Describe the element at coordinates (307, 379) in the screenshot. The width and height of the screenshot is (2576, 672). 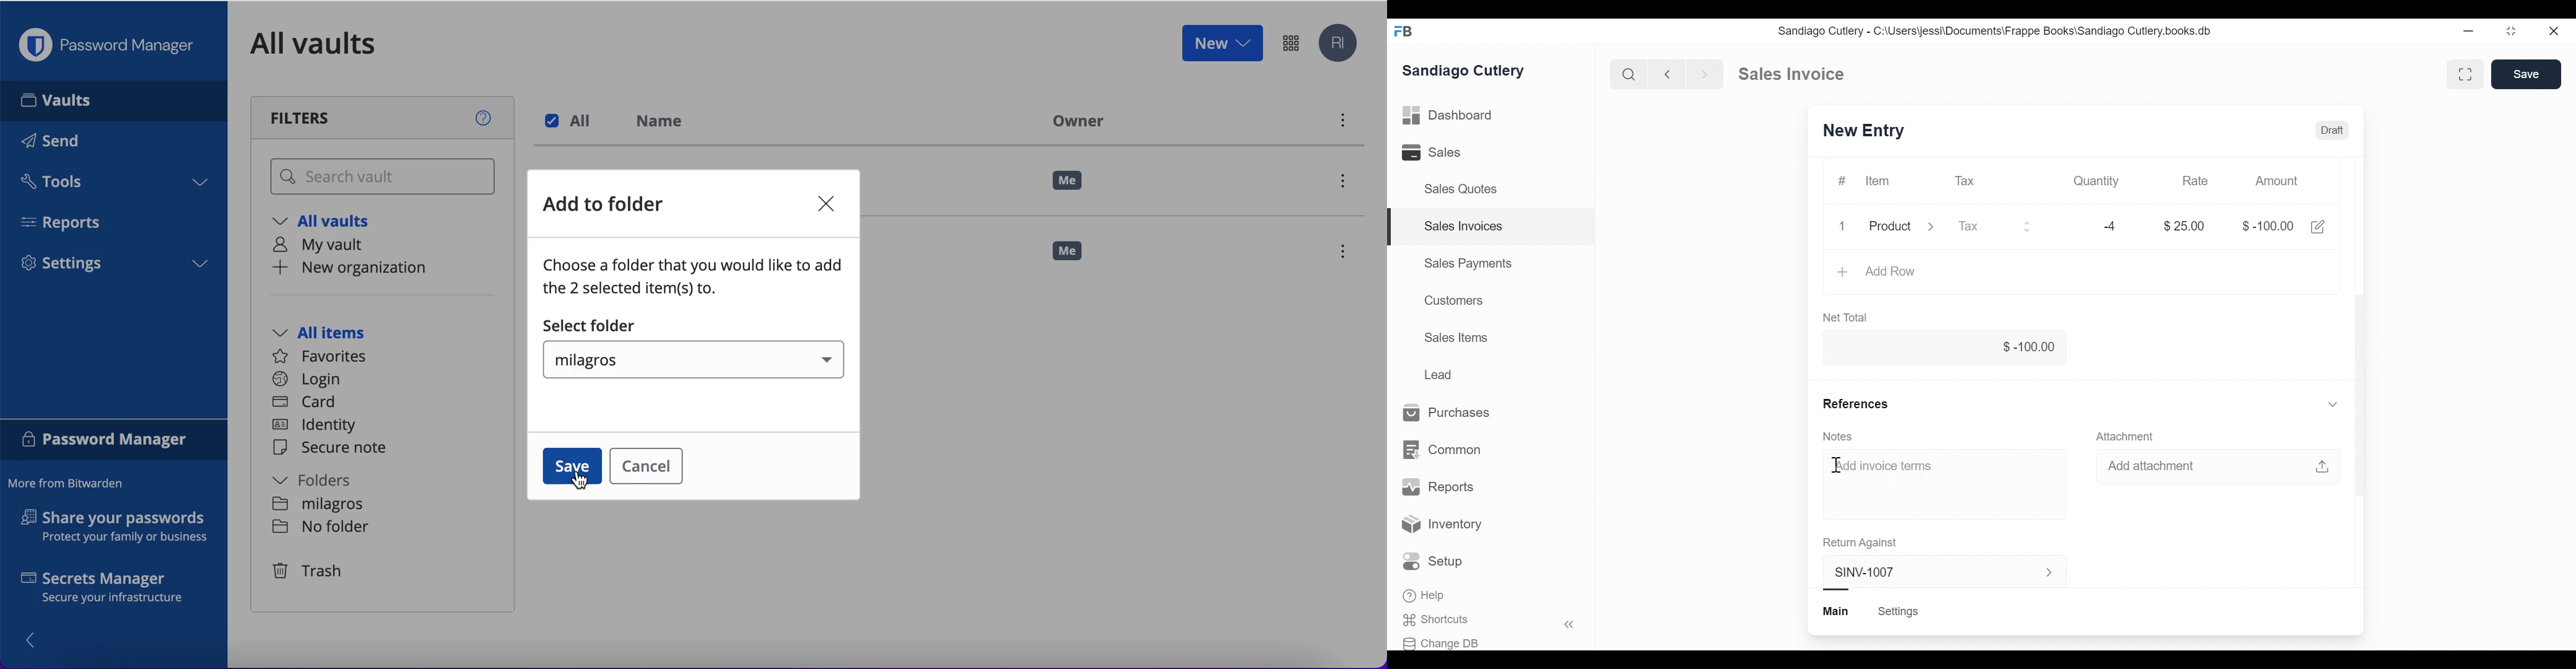
I see `login` at that location.